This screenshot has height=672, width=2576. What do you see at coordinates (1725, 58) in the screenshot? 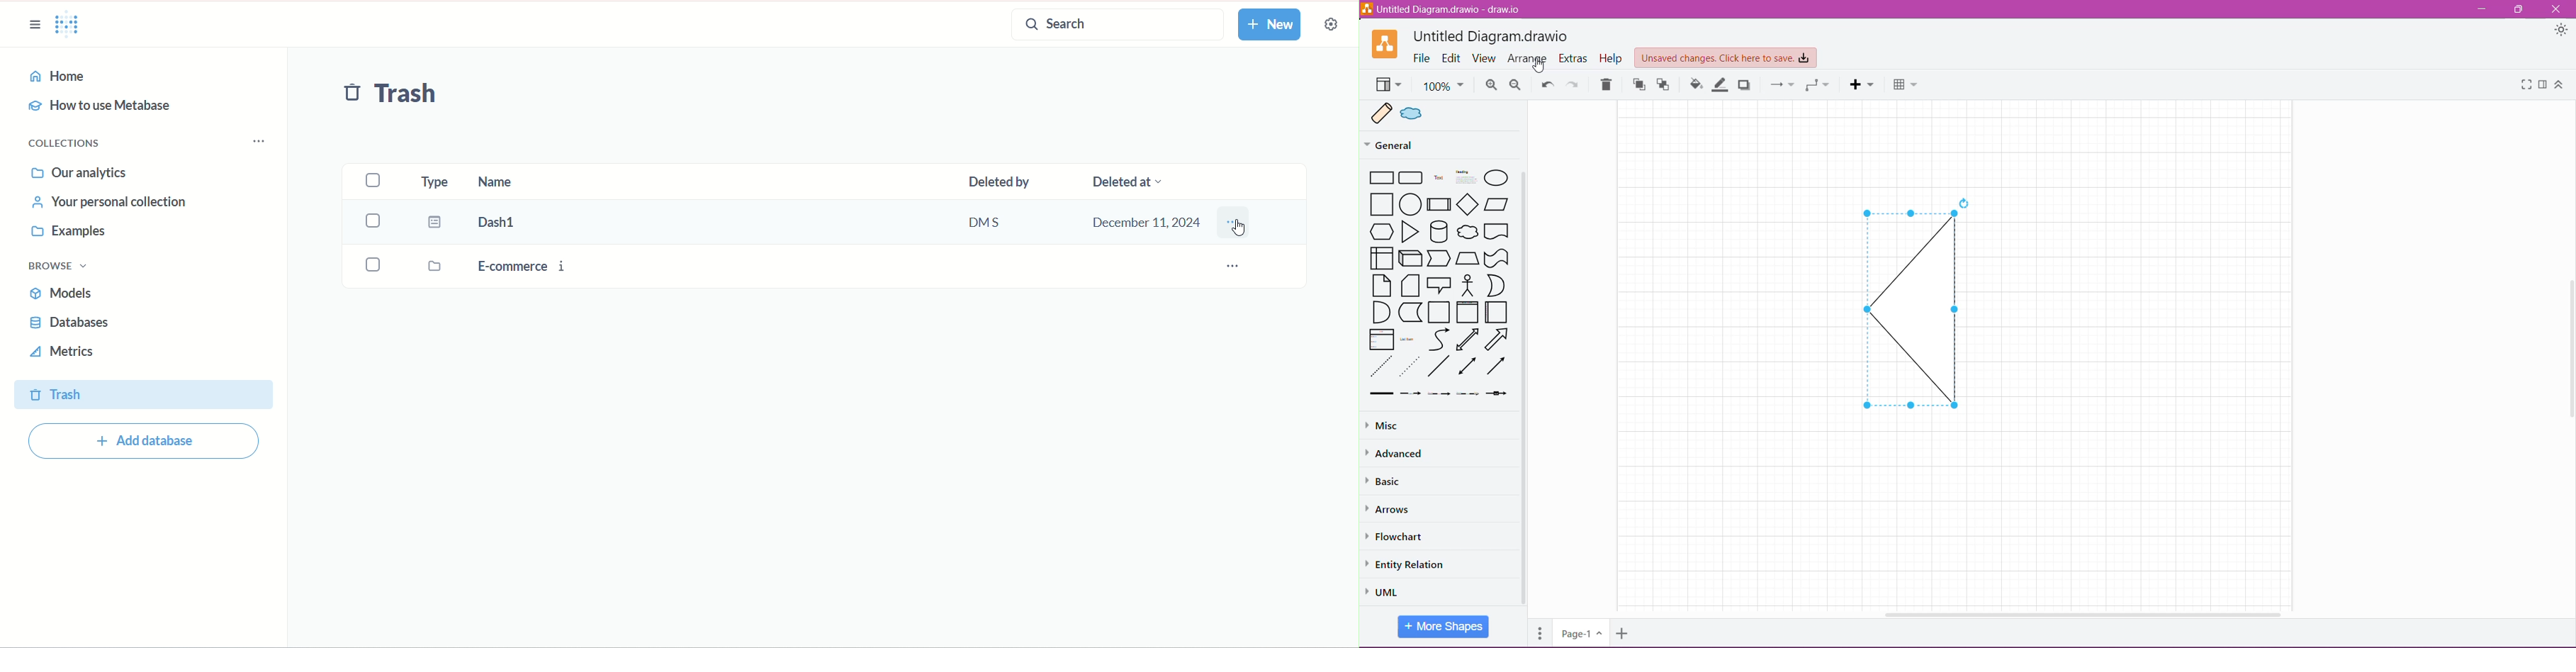
I see `Unsaved Changes. Click here to save` at bounding box center [1725, 58].